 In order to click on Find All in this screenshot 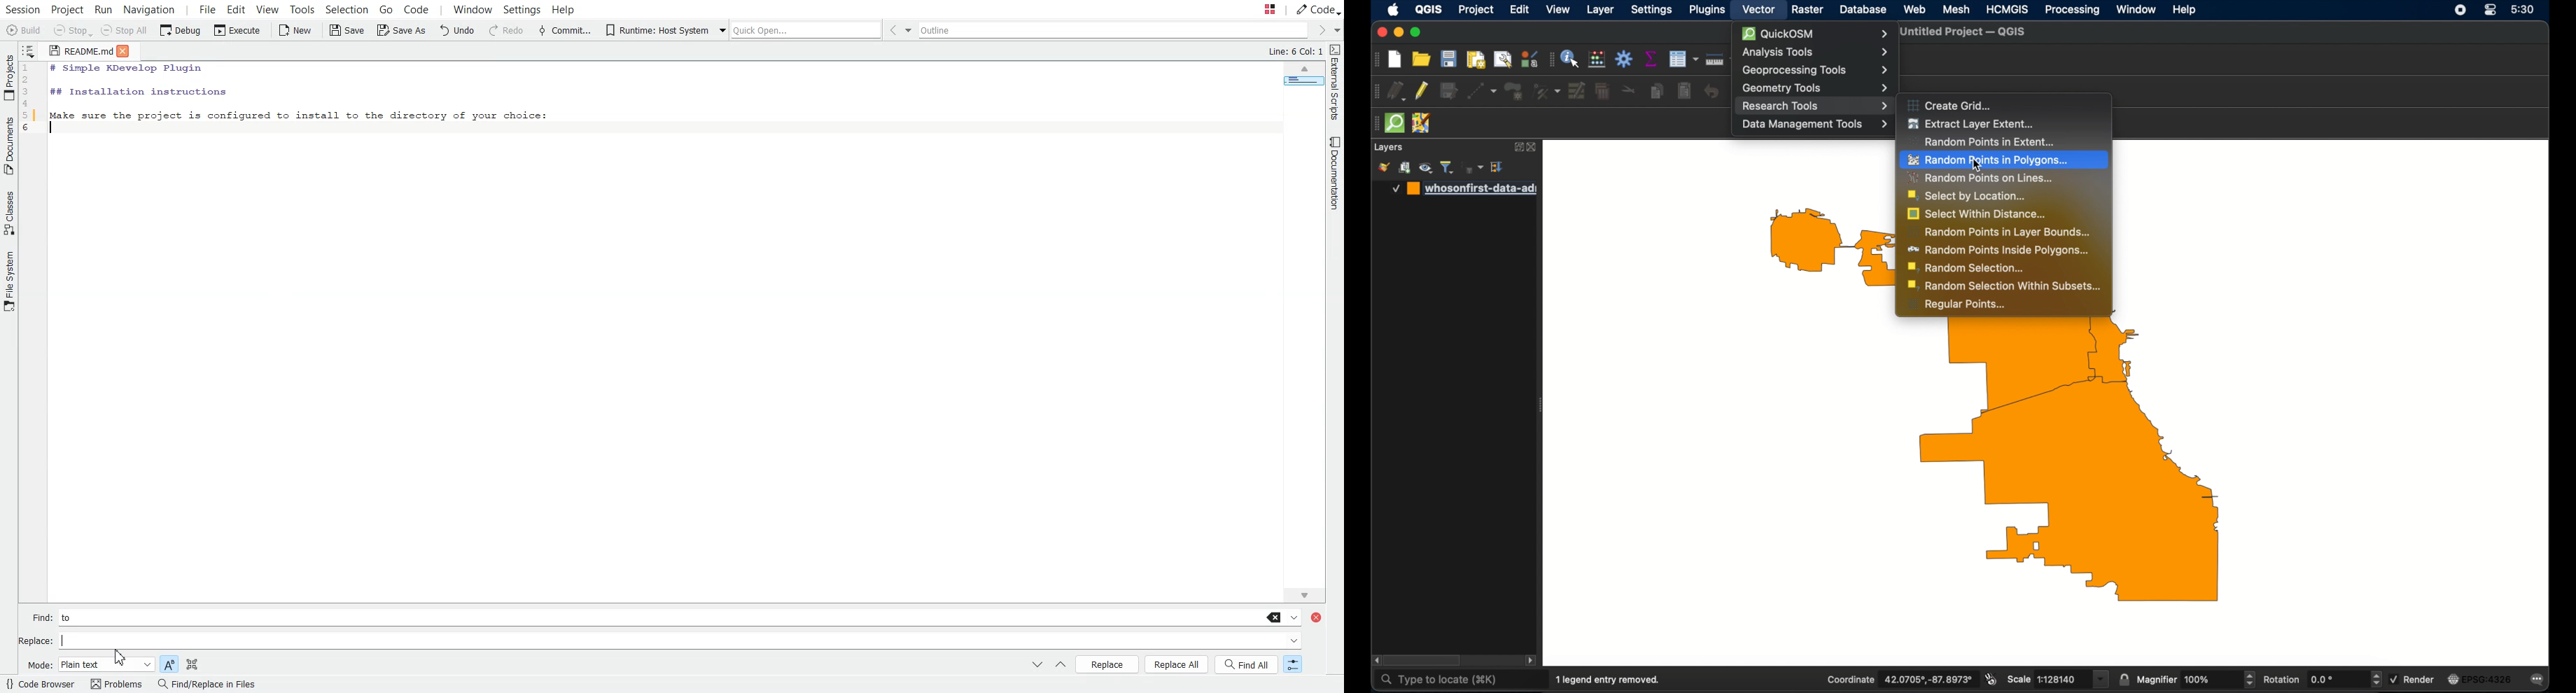, I will do `click(1247, 664)`.